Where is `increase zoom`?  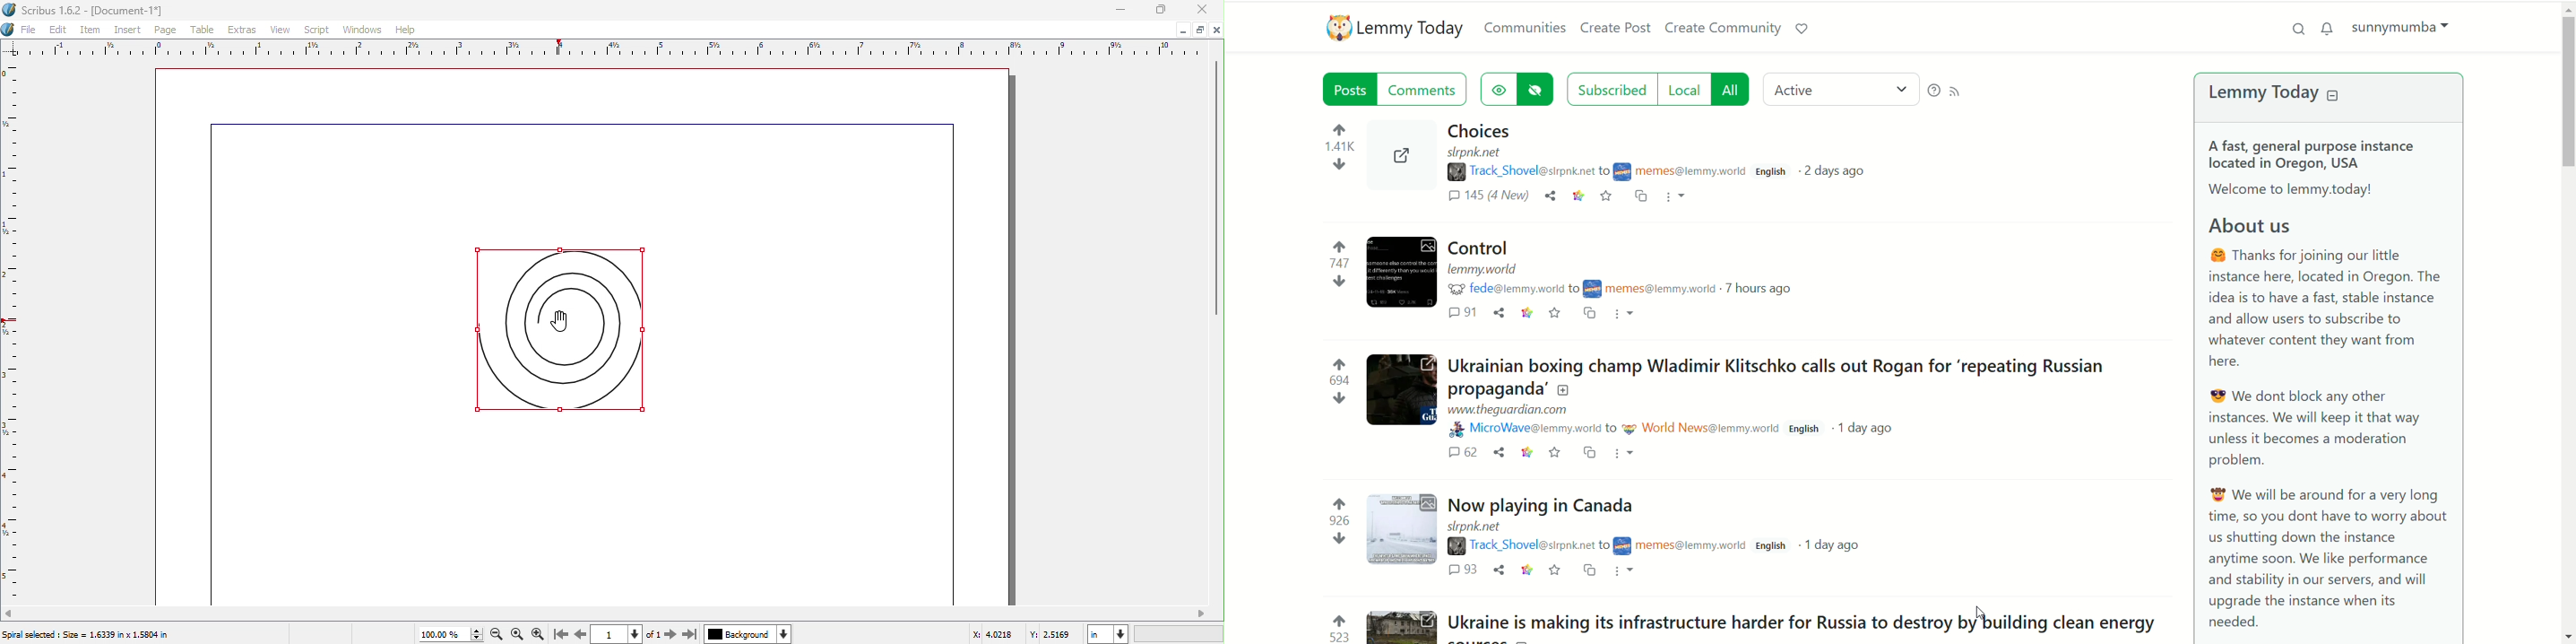
increase zoom is located at coordinates (476, 630).